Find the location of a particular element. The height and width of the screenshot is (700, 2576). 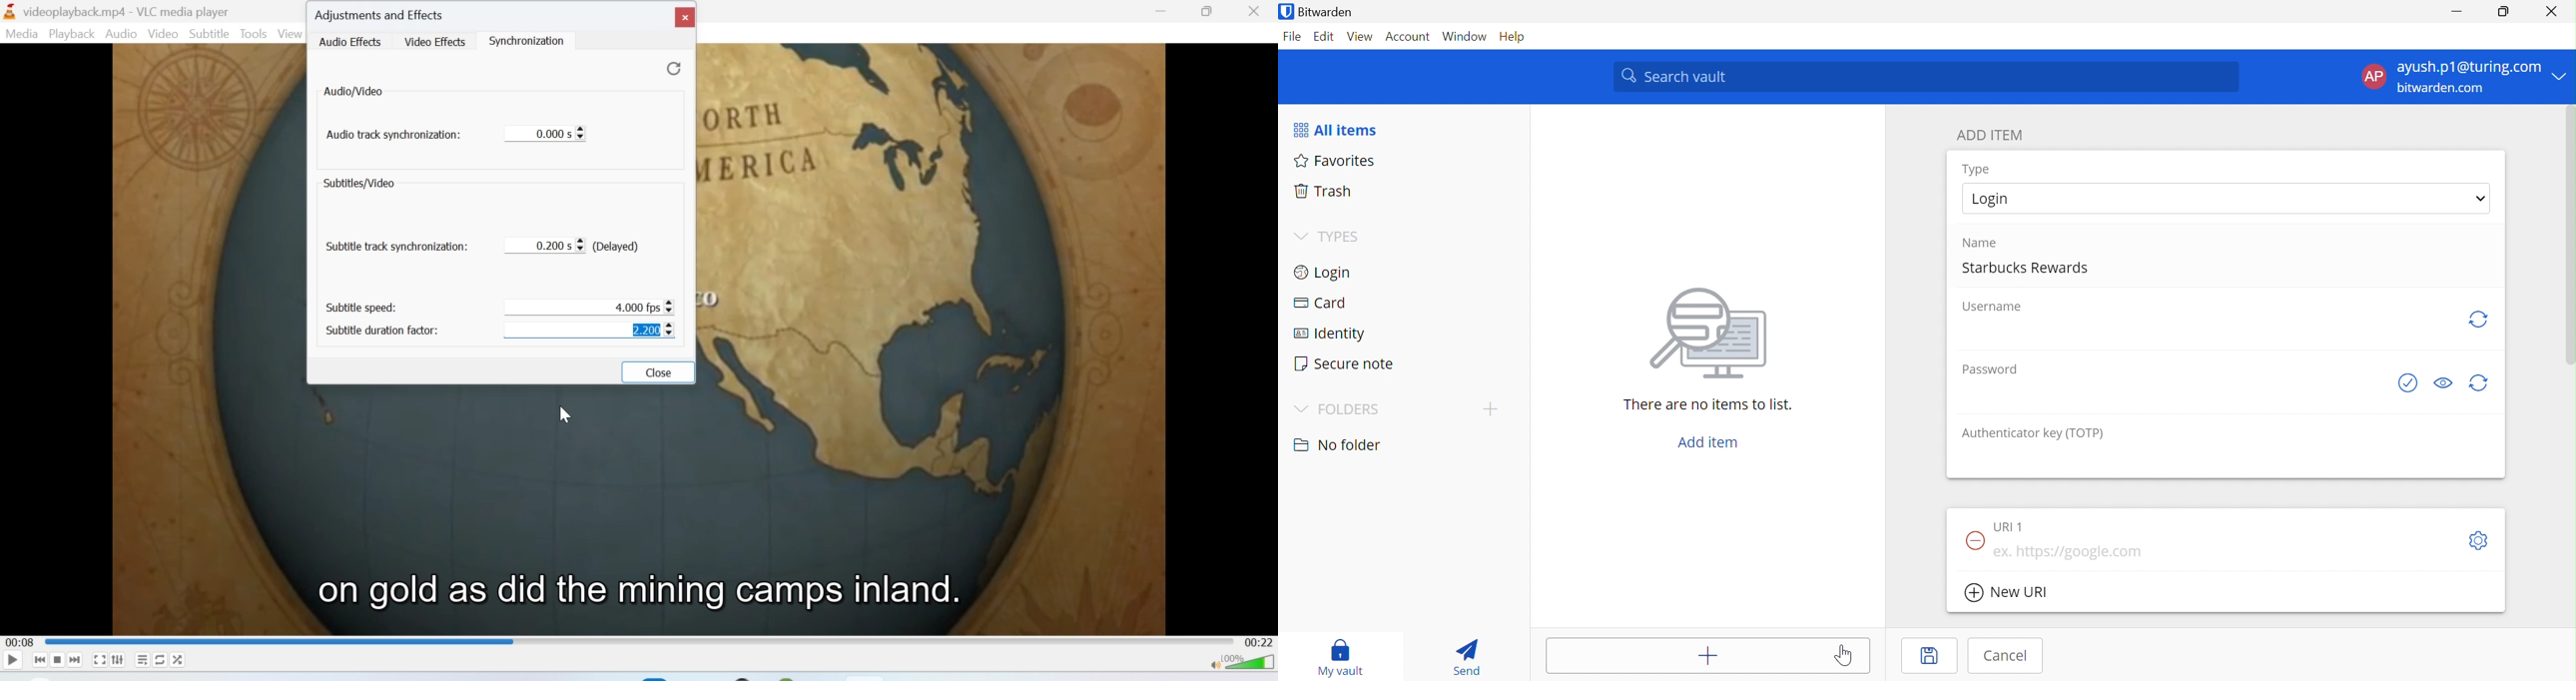

Regenerate Password is located at coordinates (2479, 383).